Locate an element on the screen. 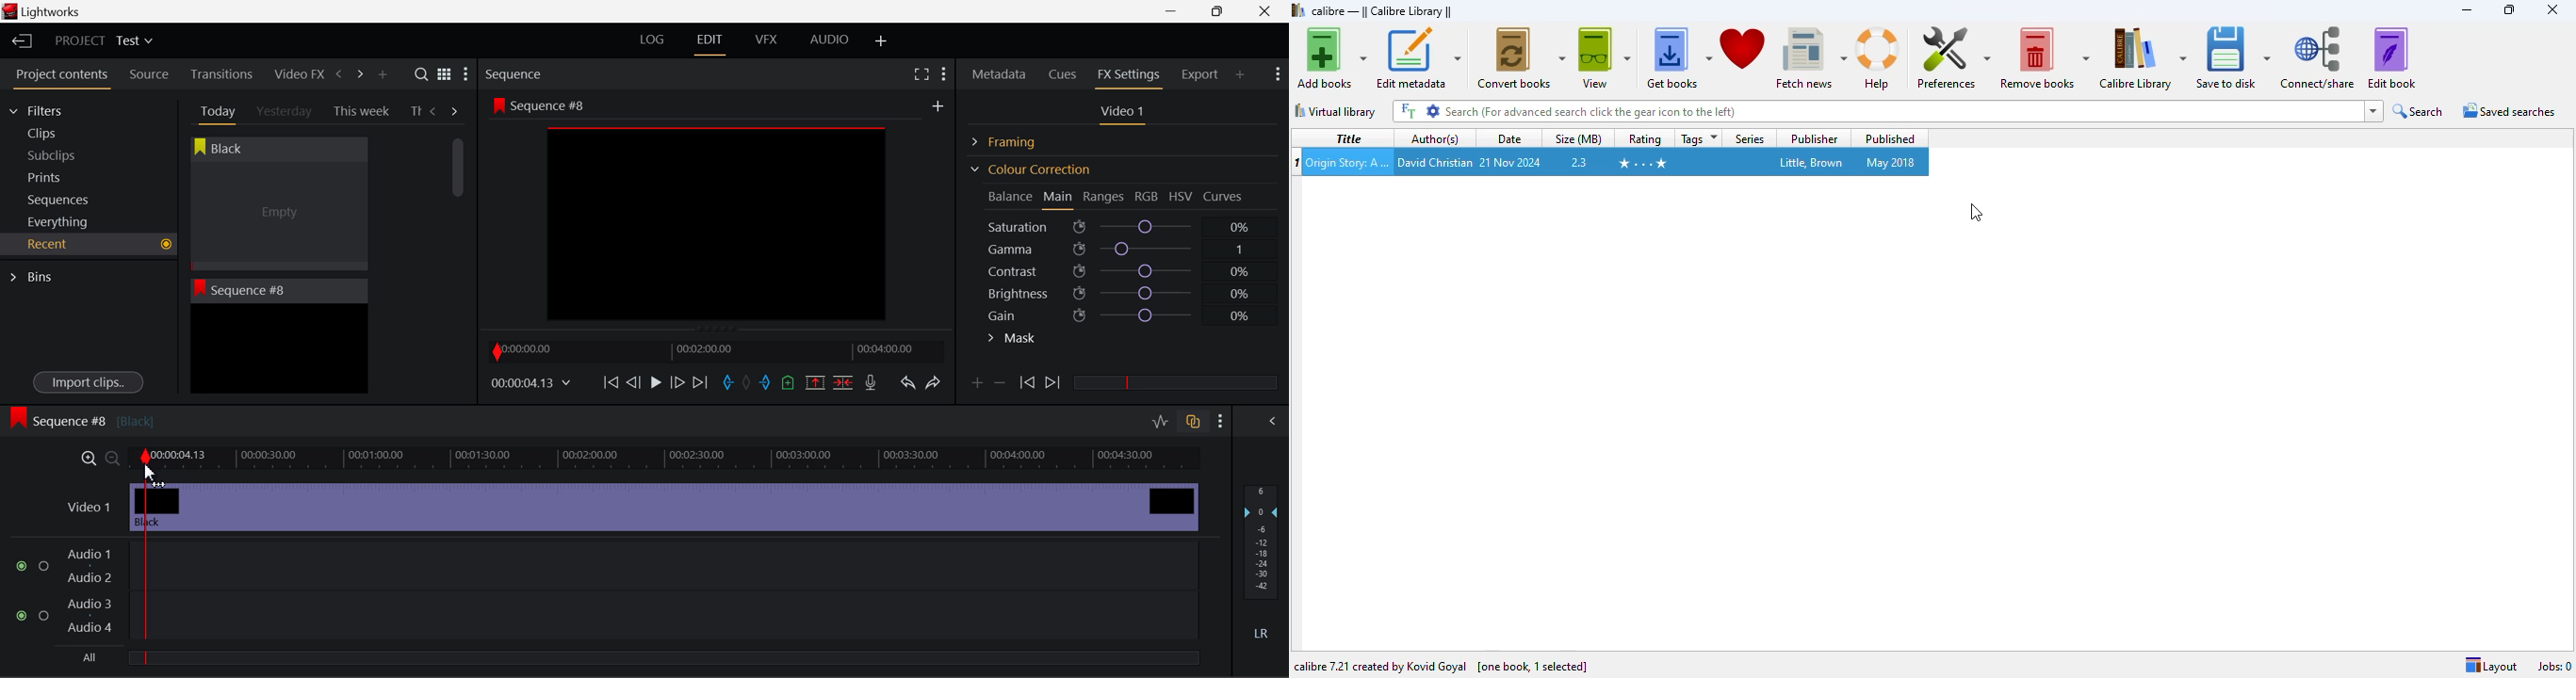 The height and width of the screenshot is (700, 2576). Minimize is located at coordinates (1221, 11).